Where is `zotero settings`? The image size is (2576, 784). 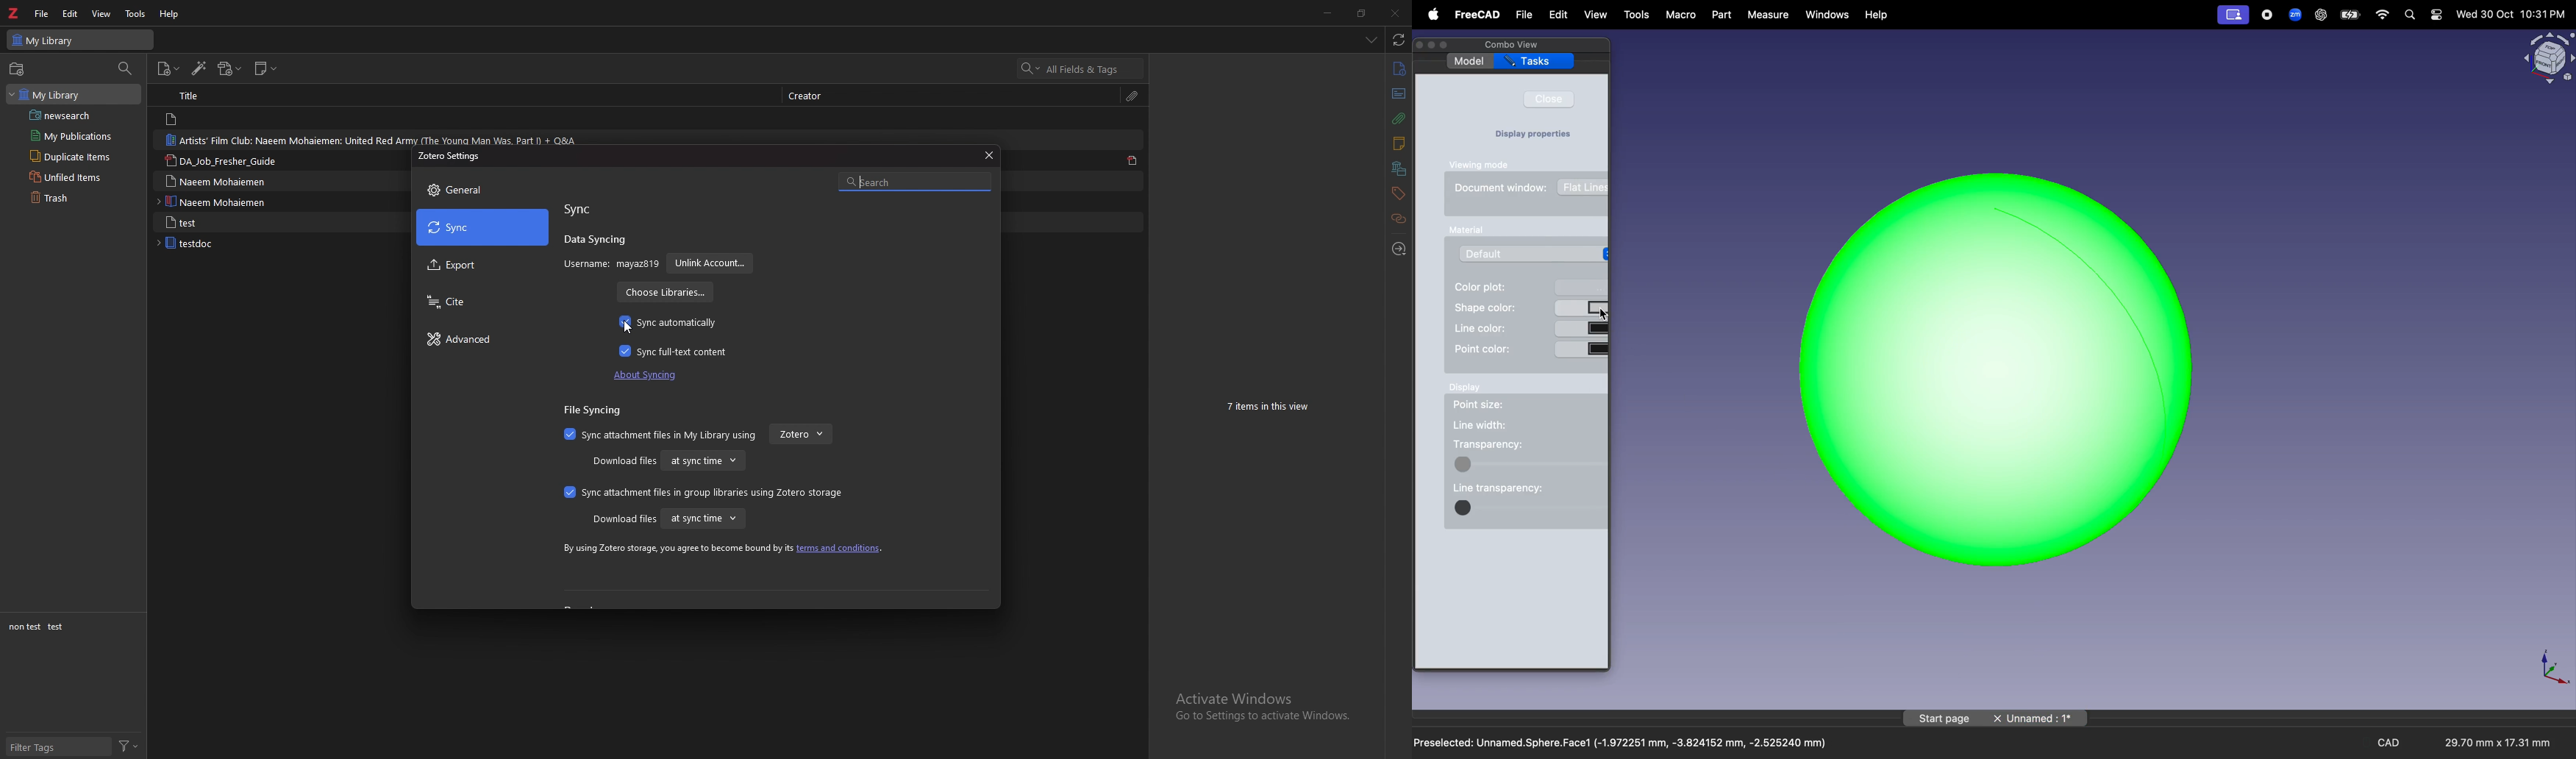
zotero settings is located at coordinates (451, 156).